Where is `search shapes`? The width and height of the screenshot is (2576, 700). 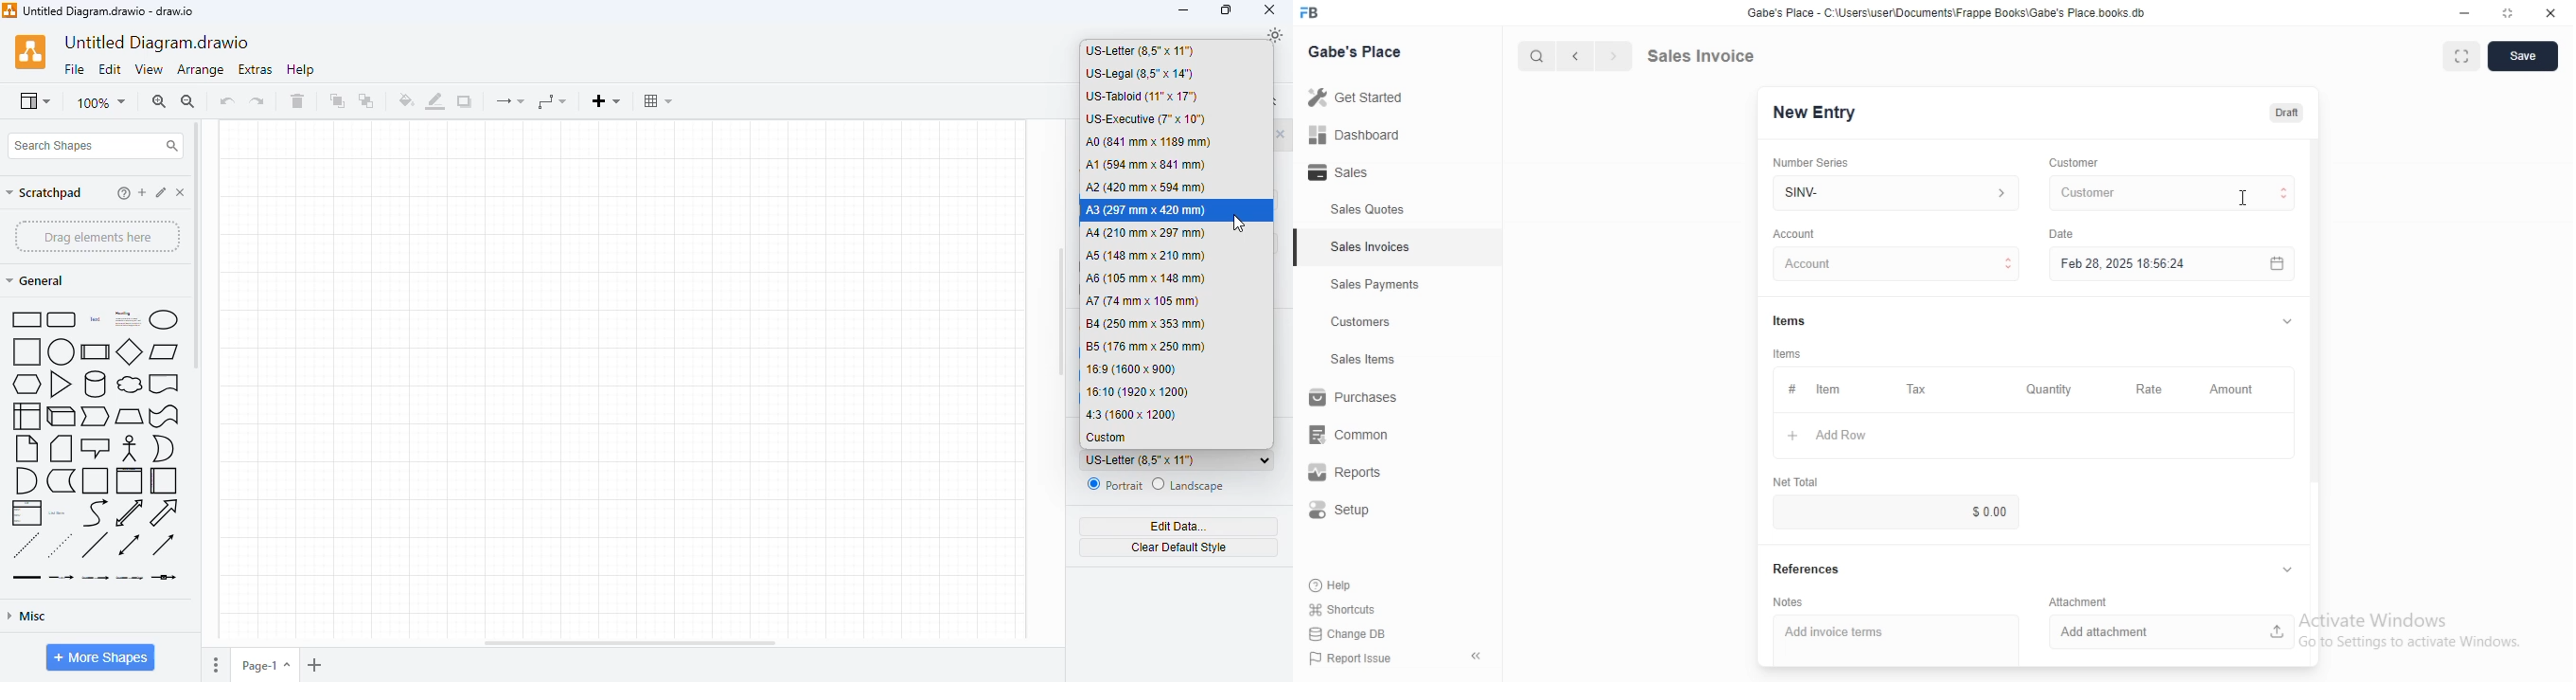
search shapes is located at coordinates (96, 146).